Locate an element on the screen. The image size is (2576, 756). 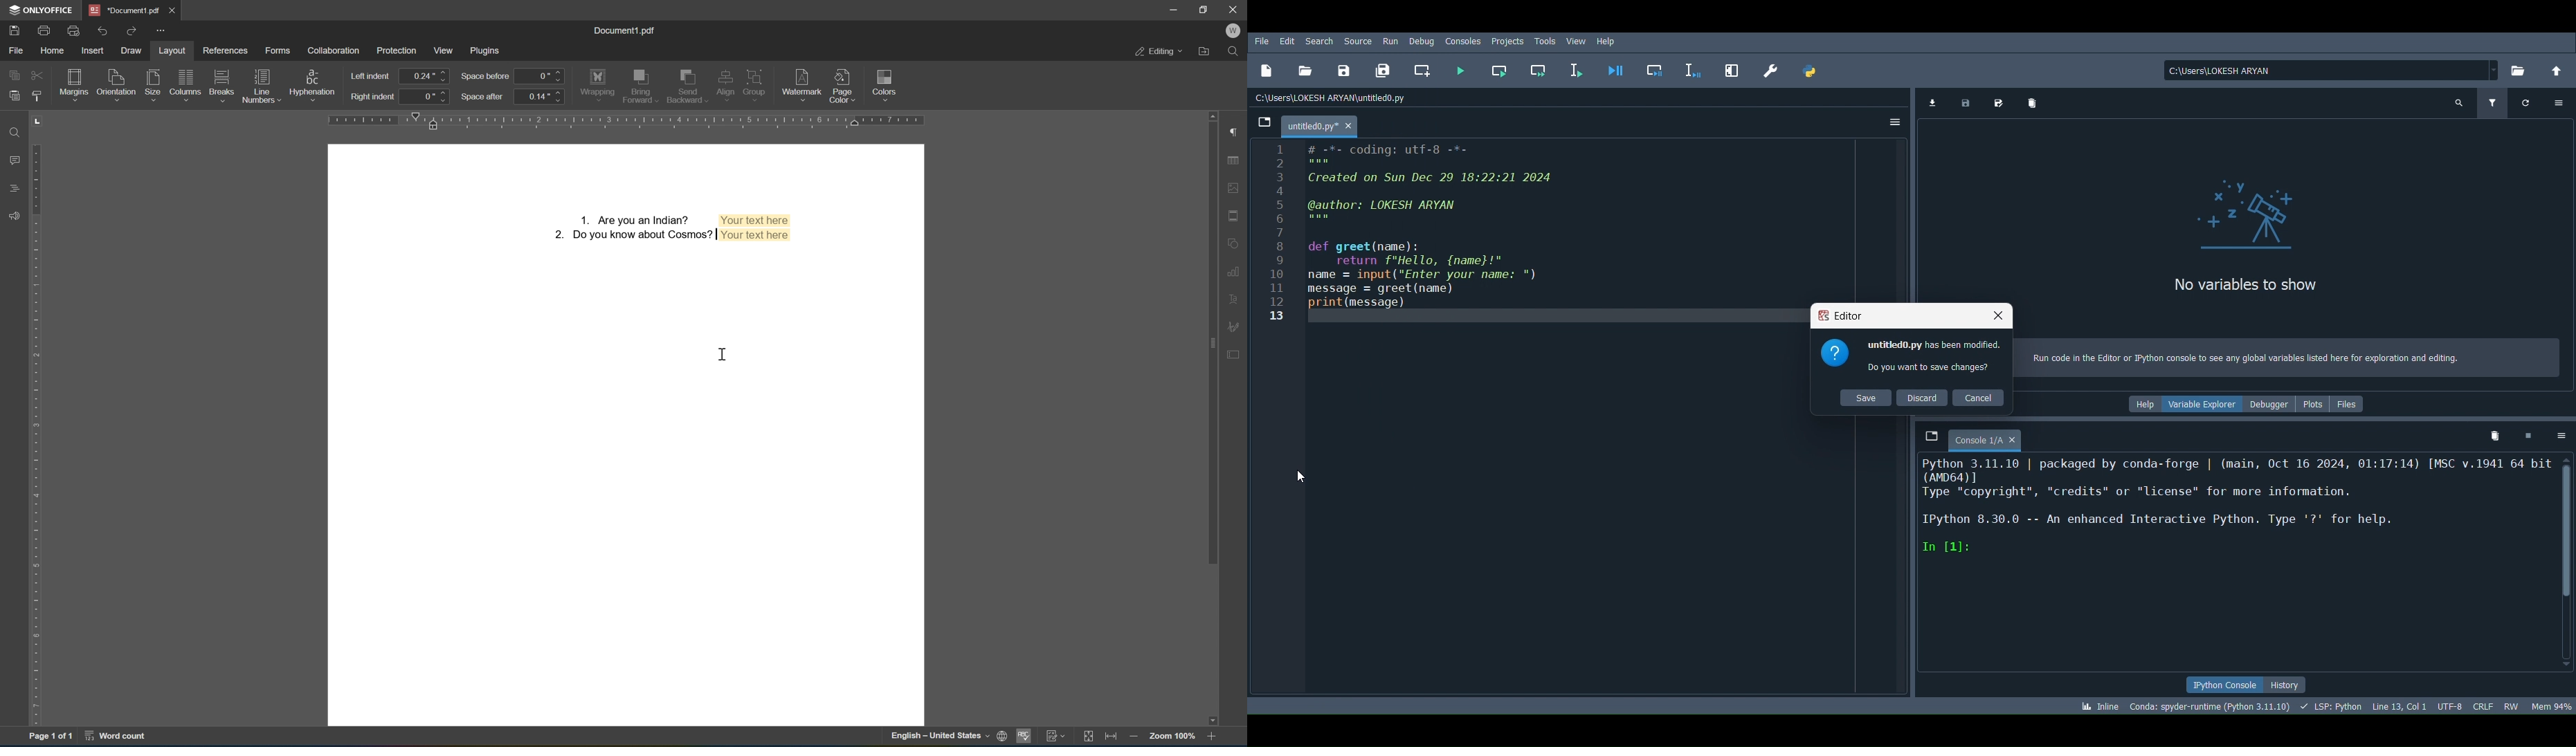
colors is located at coordinates (884, 84).